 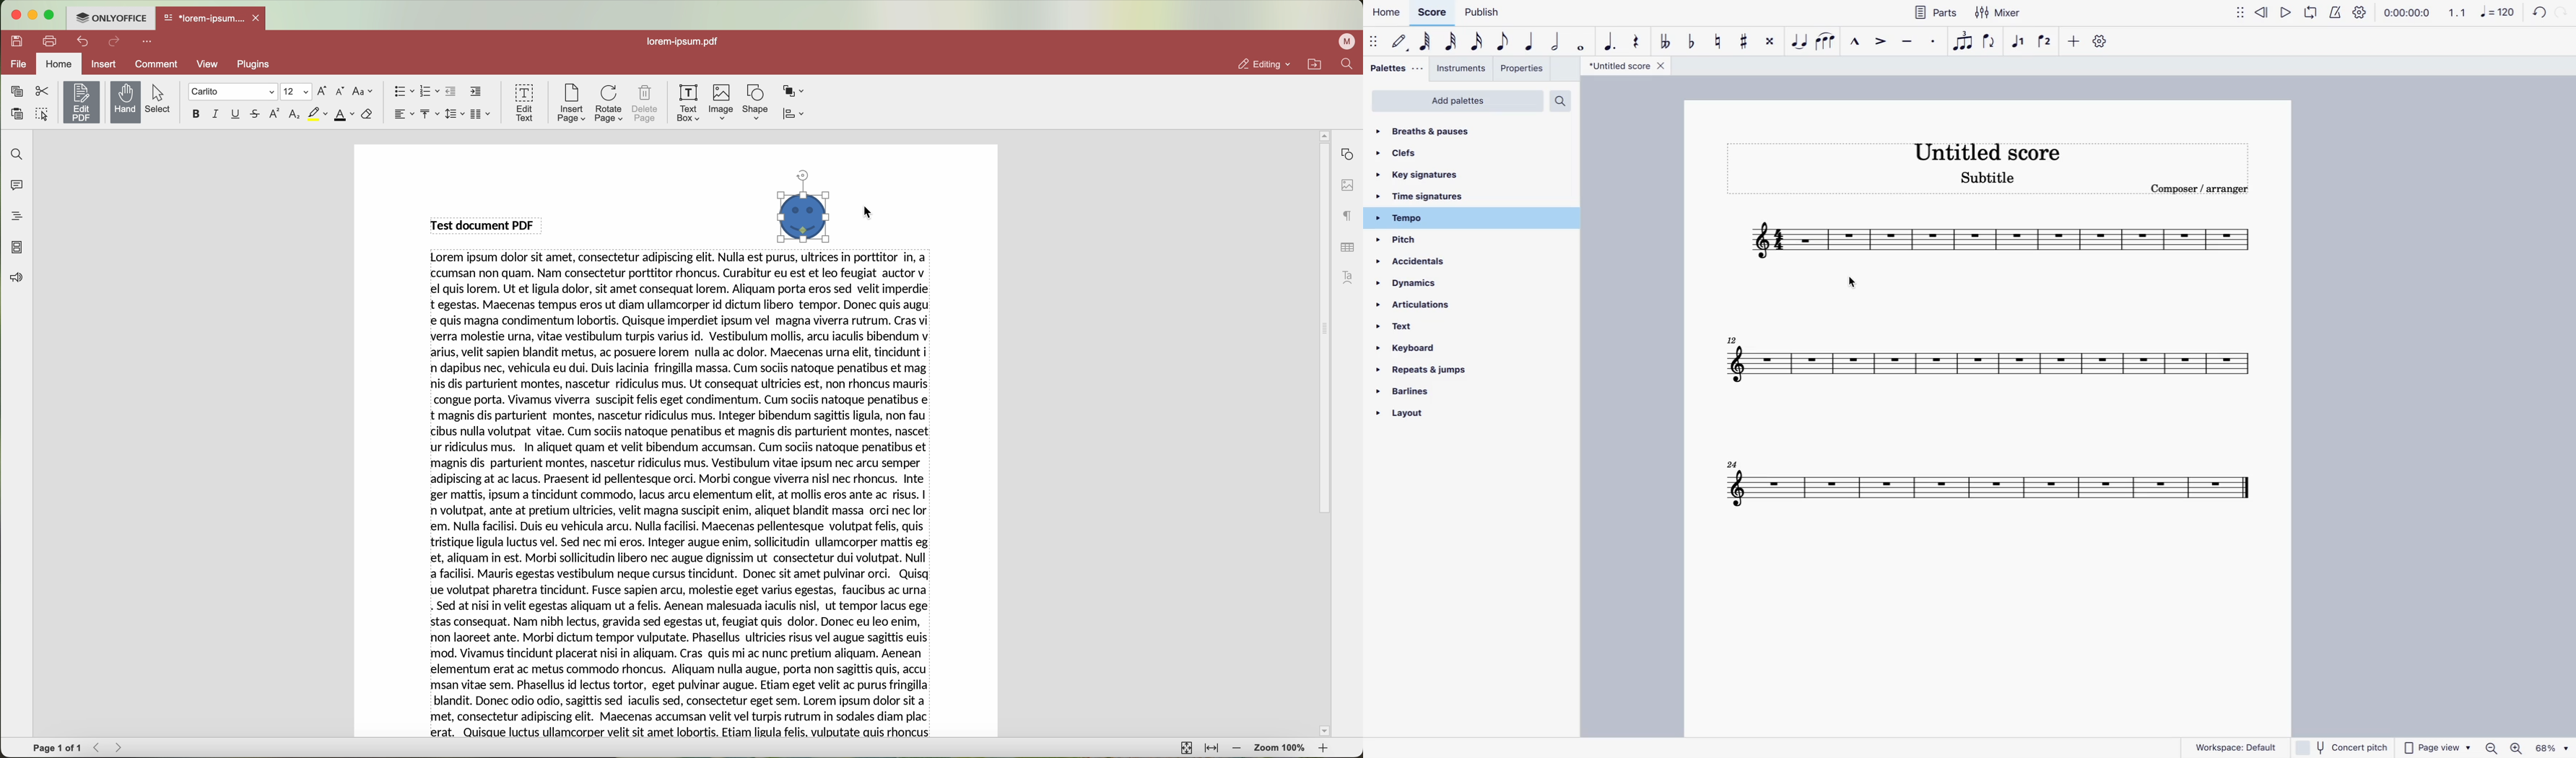 What do you see at coordinates (266, 65) in the screenshot?
I see `plugins` at bounding box center [266, 65].